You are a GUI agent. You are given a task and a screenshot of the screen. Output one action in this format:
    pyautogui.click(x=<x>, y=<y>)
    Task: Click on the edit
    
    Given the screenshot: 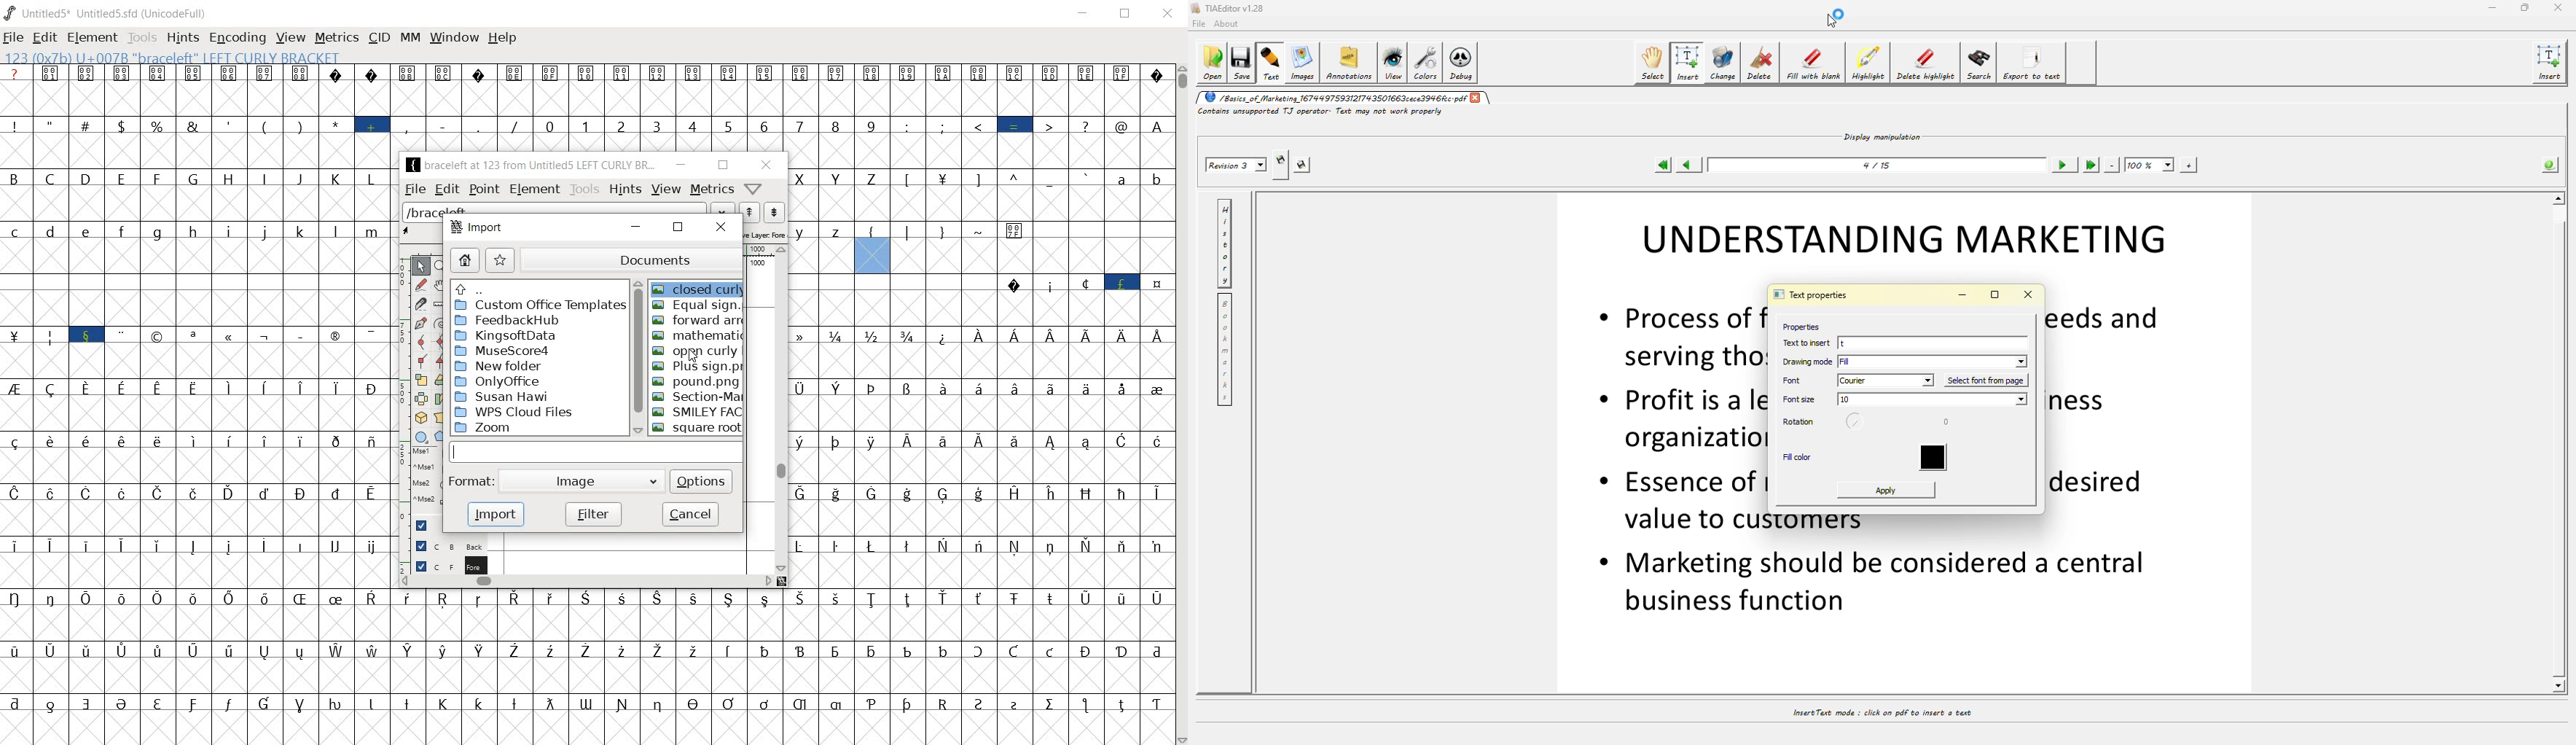 What is the action you would take?
    pyautogui.click(x=44, y=39)
    